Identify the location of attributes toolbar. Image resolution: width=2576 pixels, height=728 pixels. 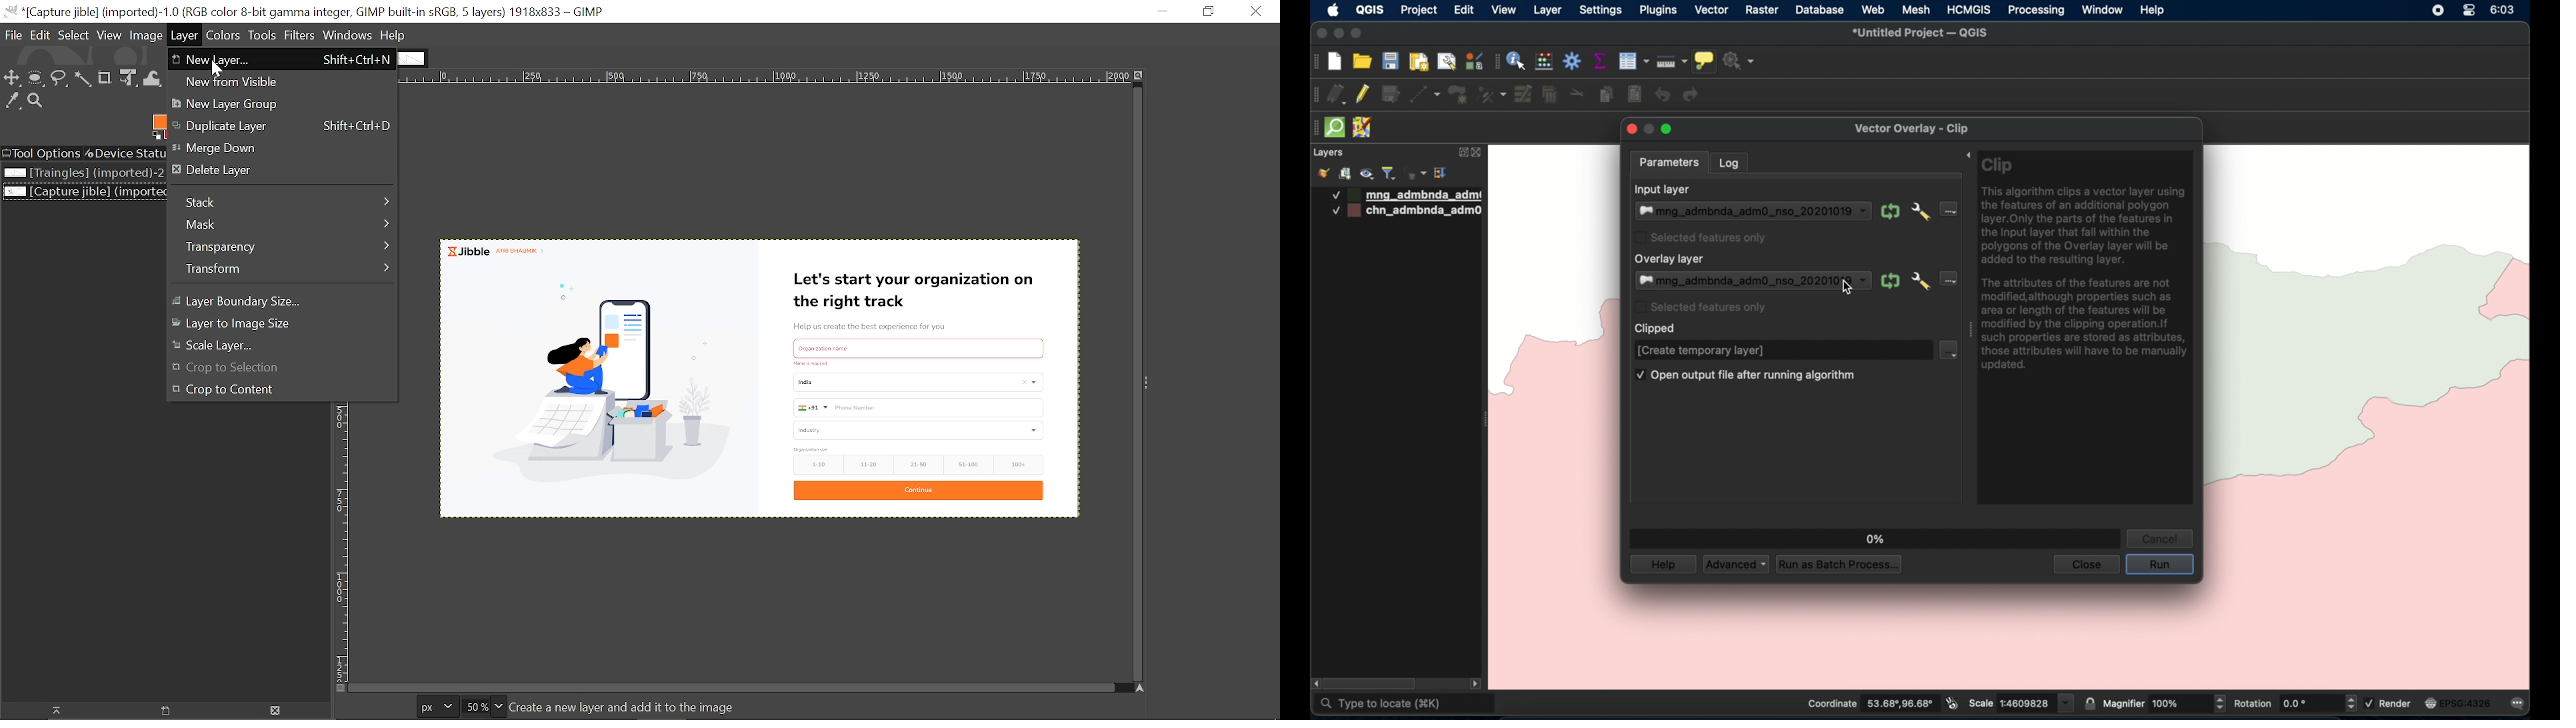
(1496, 62).